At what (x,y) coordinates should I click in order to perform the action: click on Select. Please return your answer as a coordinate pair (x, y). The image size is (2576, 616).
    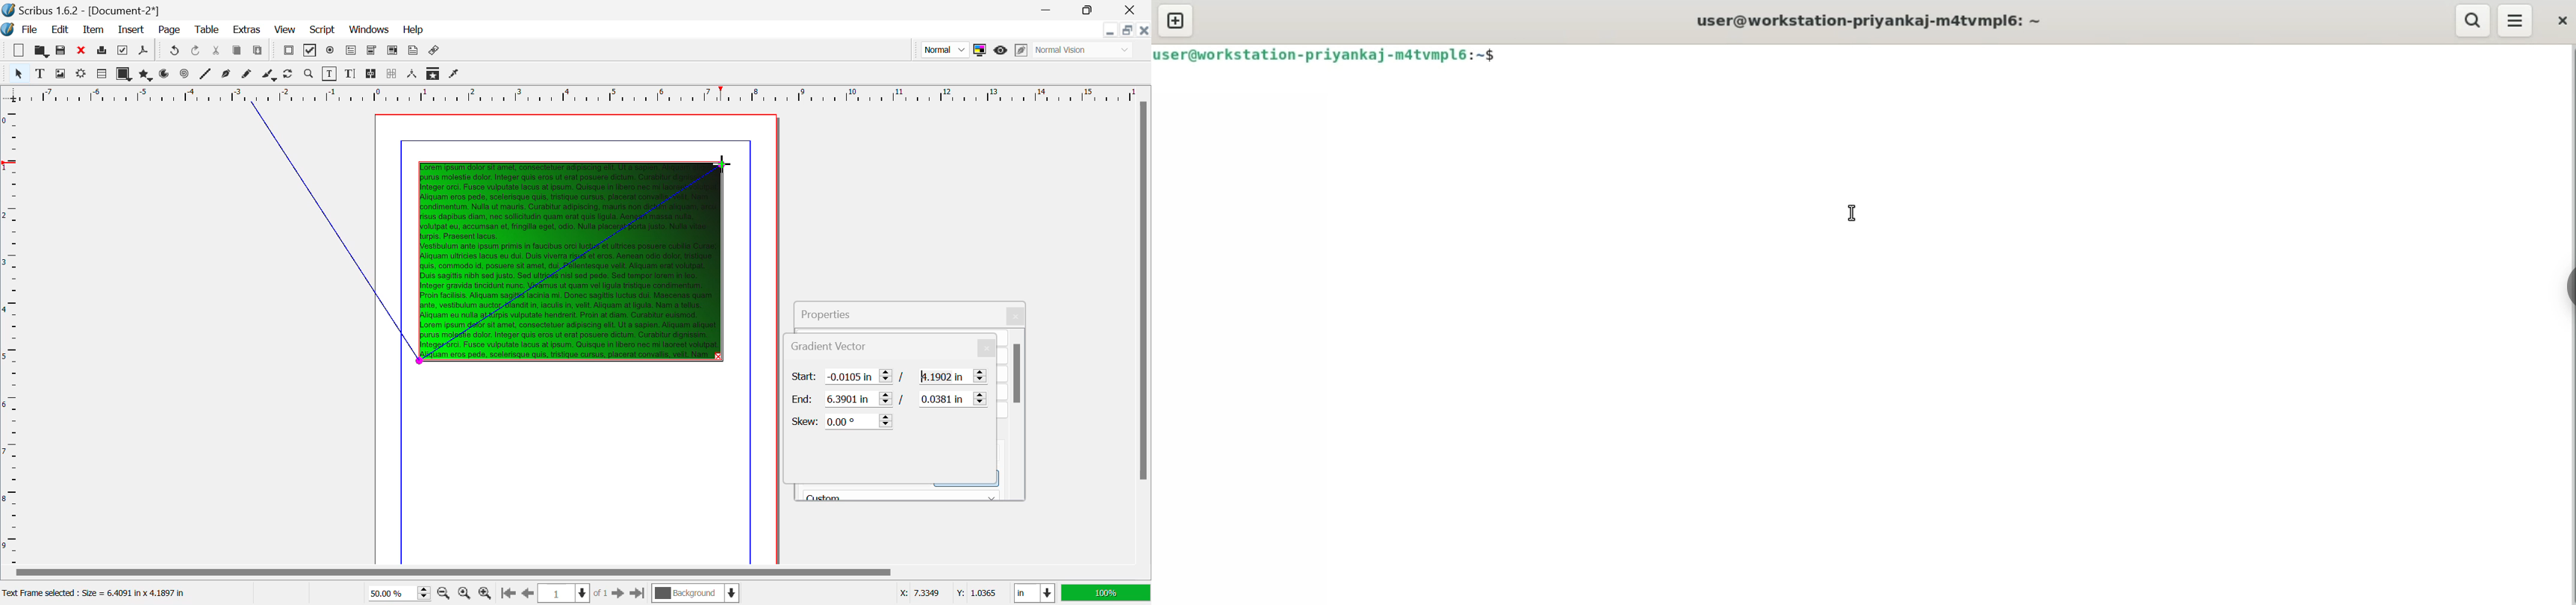
    Looking at the image, I should click on (18, 73).